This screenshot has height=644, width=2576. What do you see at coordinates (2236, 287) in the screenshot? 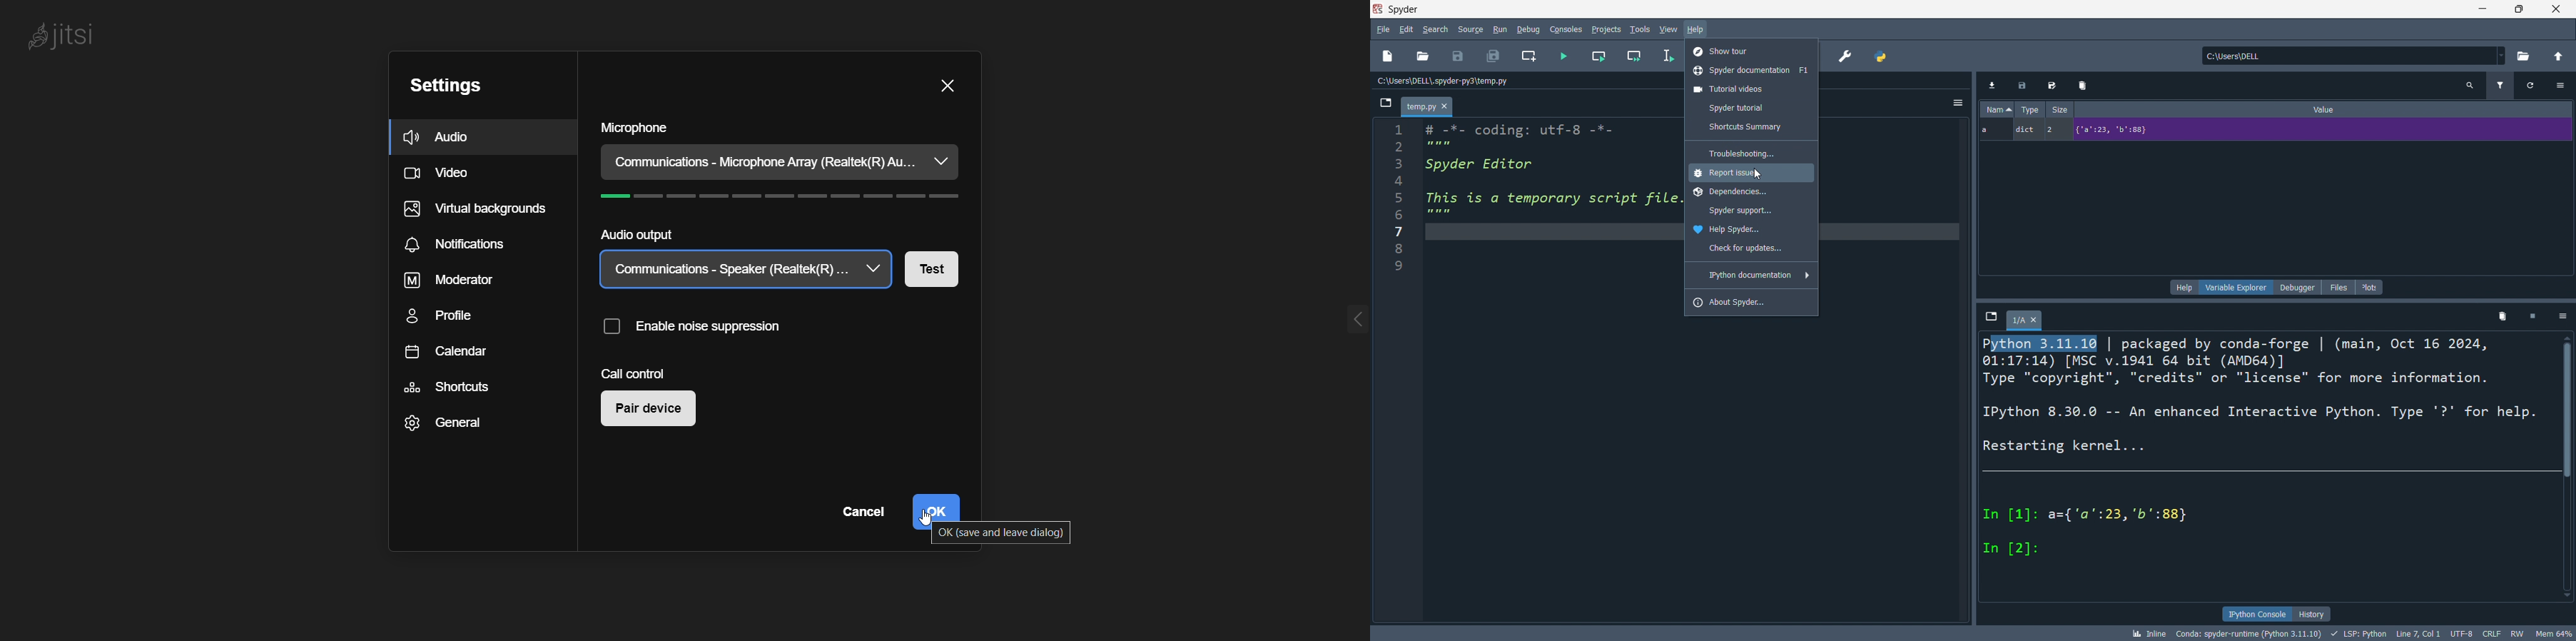
I see `variable explorer` at bounding box center [2236, 287].